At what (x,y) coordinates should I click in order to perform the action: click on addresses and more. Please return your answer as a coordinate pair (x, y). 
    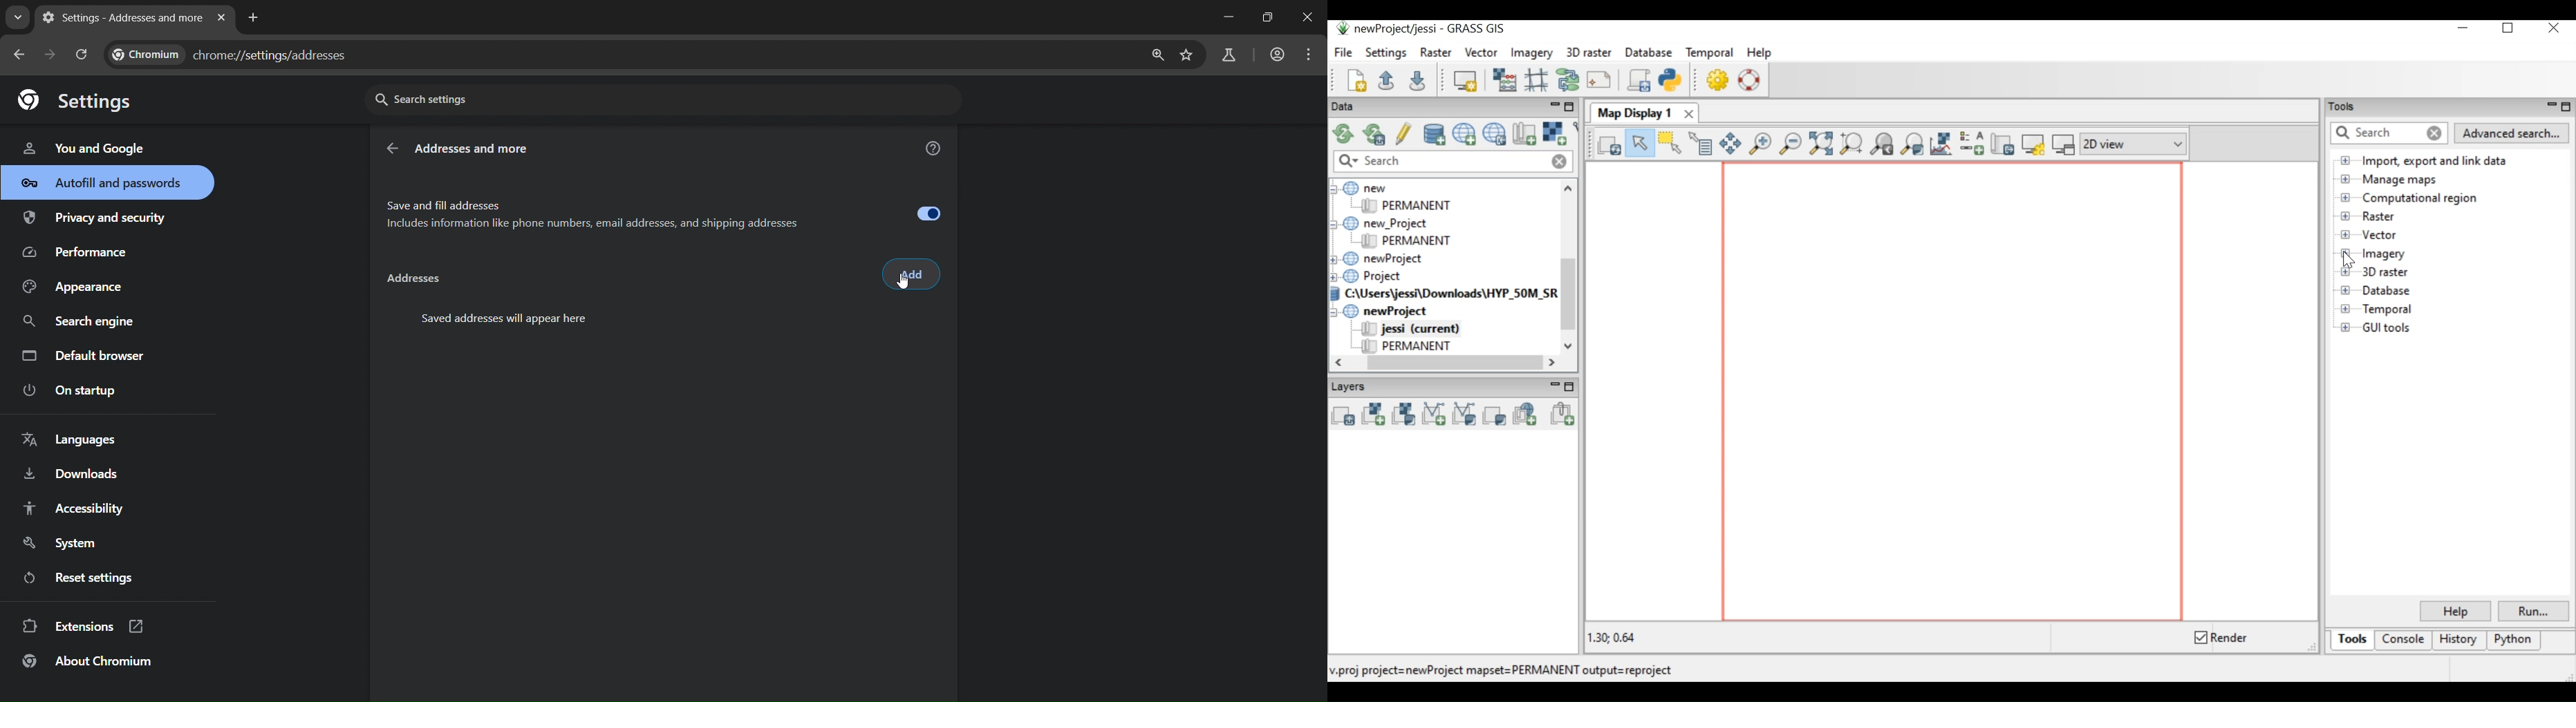
    Looking at the image, I should click on (483, 149).